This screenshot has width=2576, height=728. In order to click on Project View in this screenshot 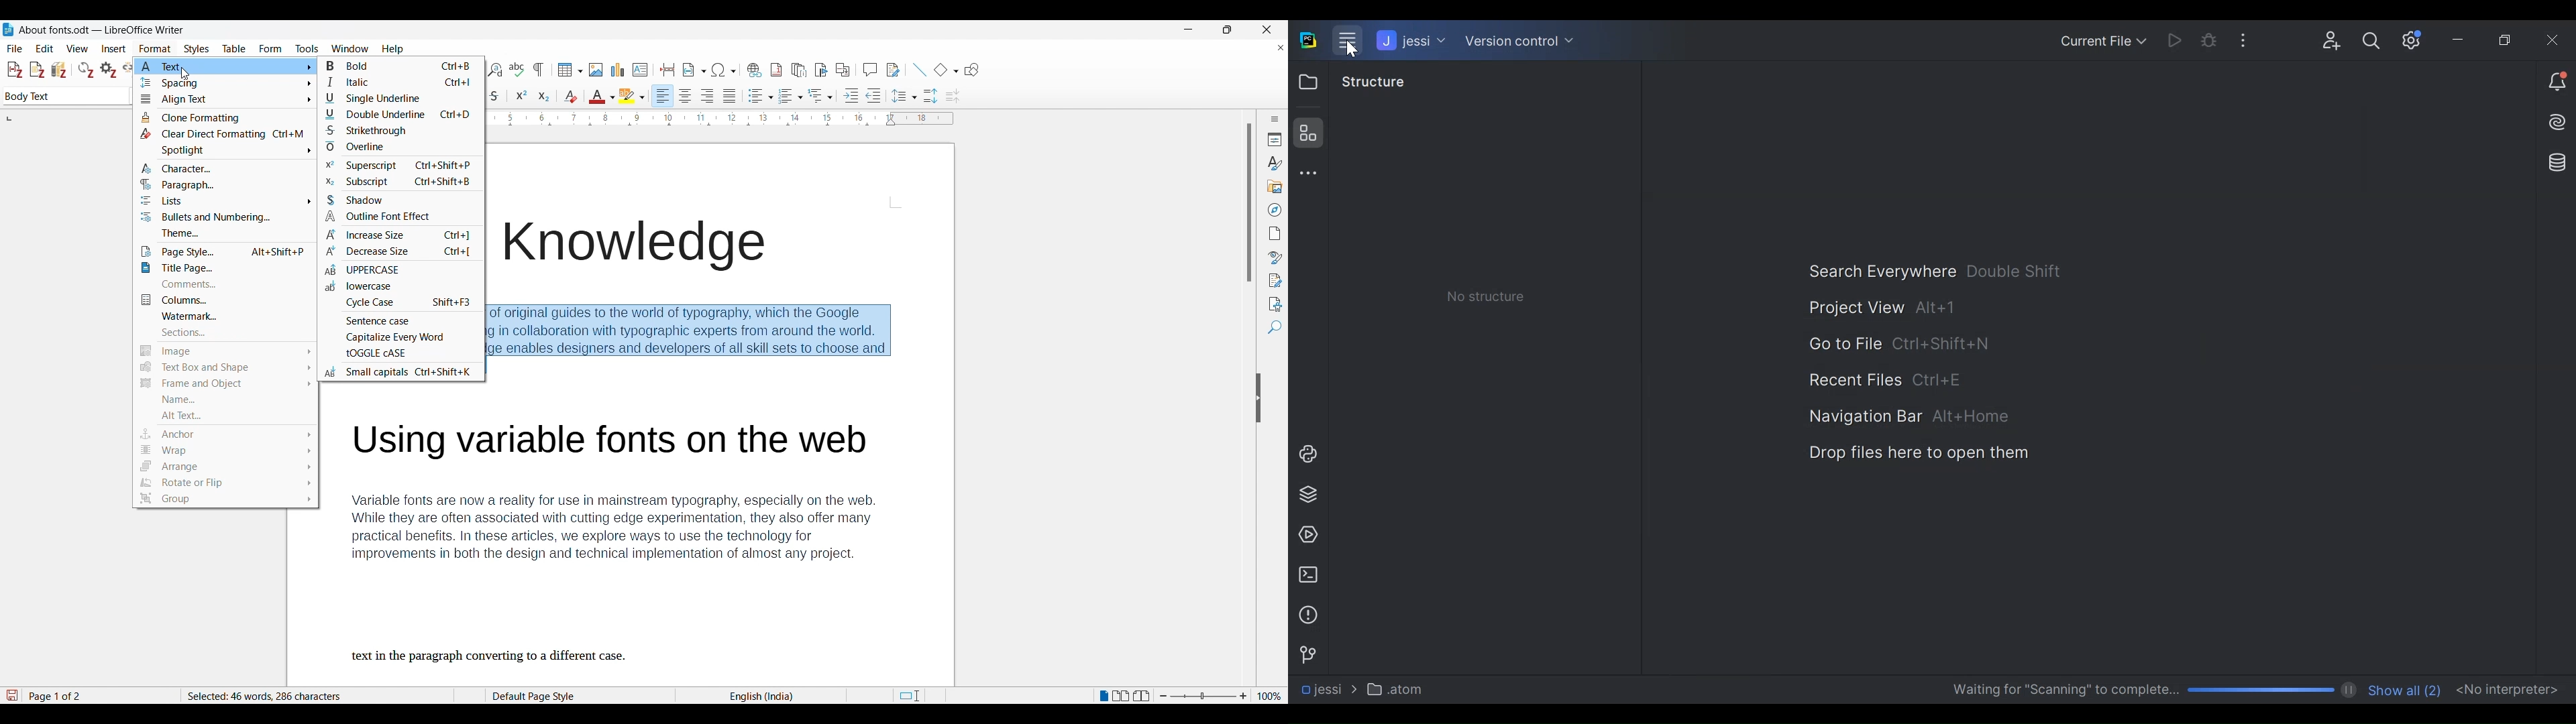, I will do `click(1857, 307)`.